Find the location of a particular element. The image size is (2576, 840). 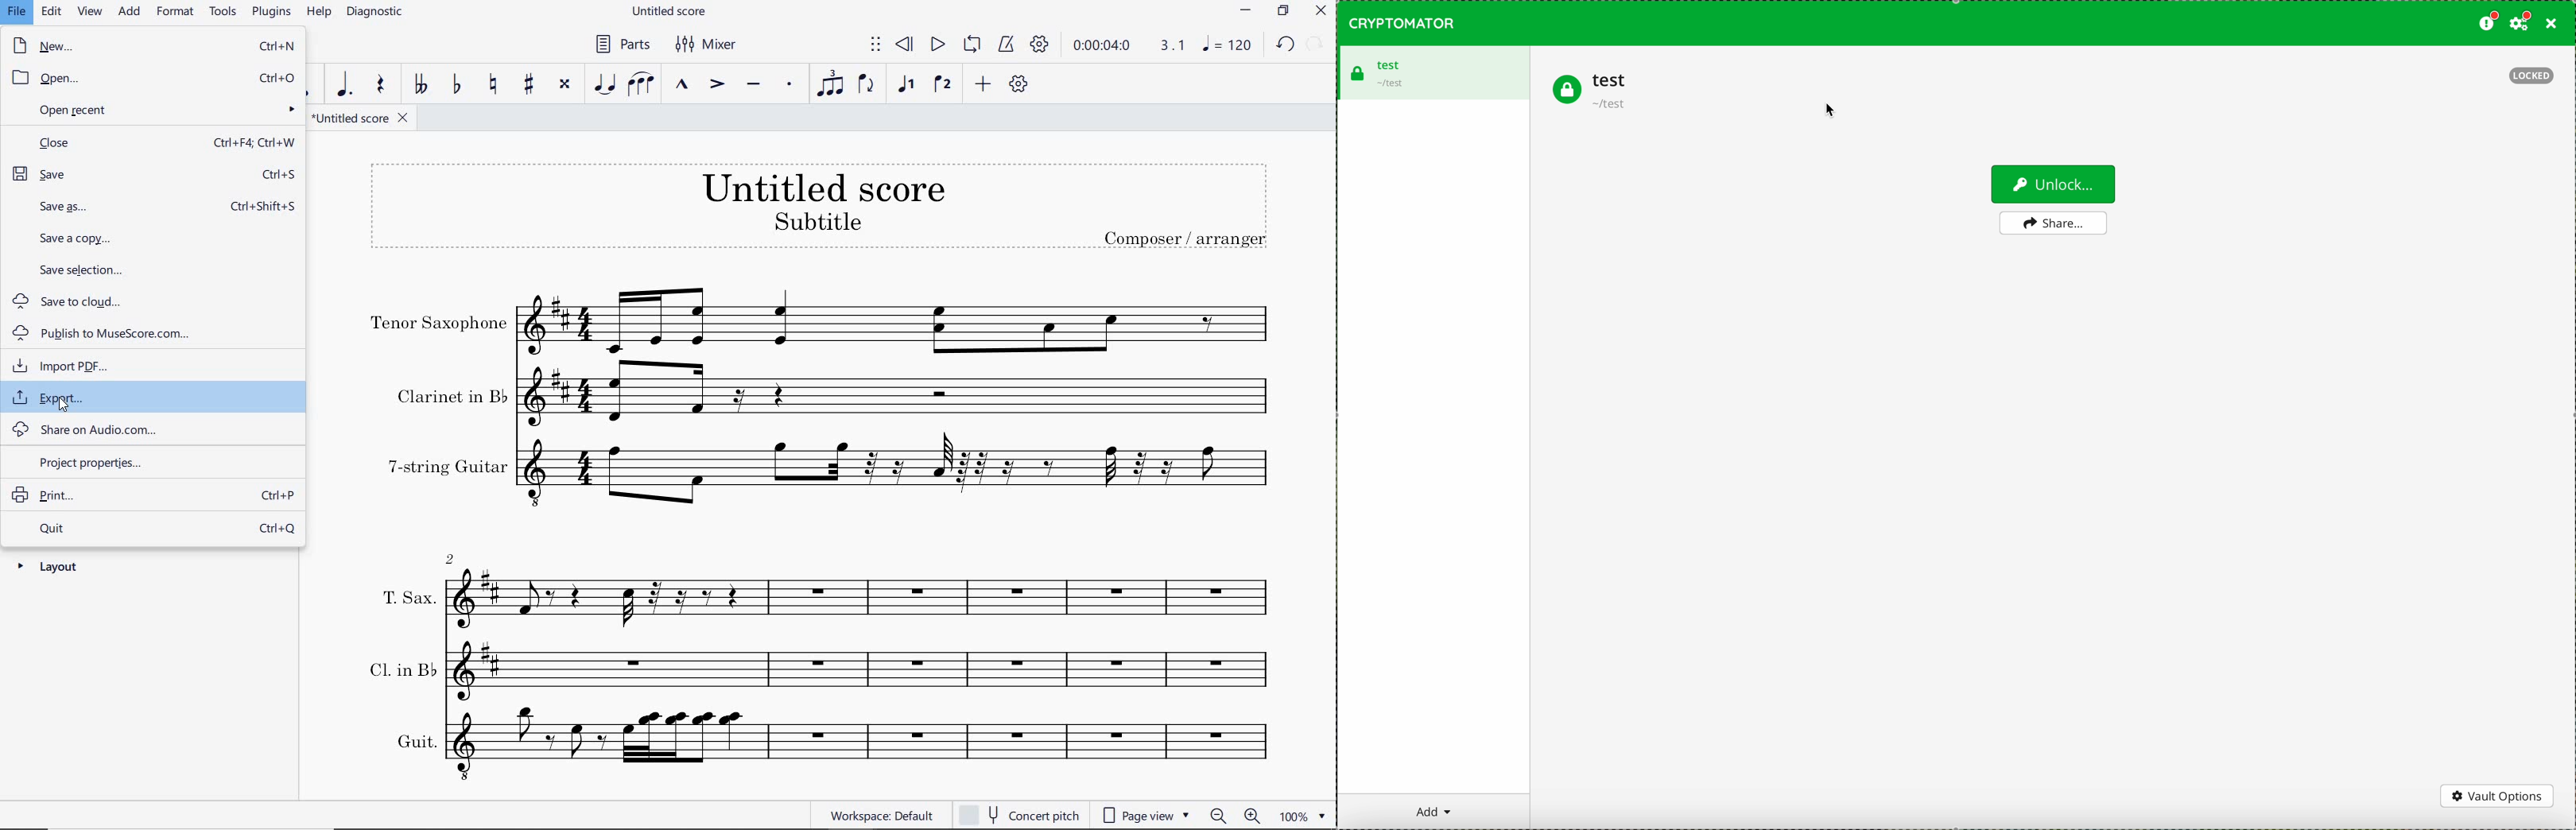

cursor is located at coordinates (64, 406).